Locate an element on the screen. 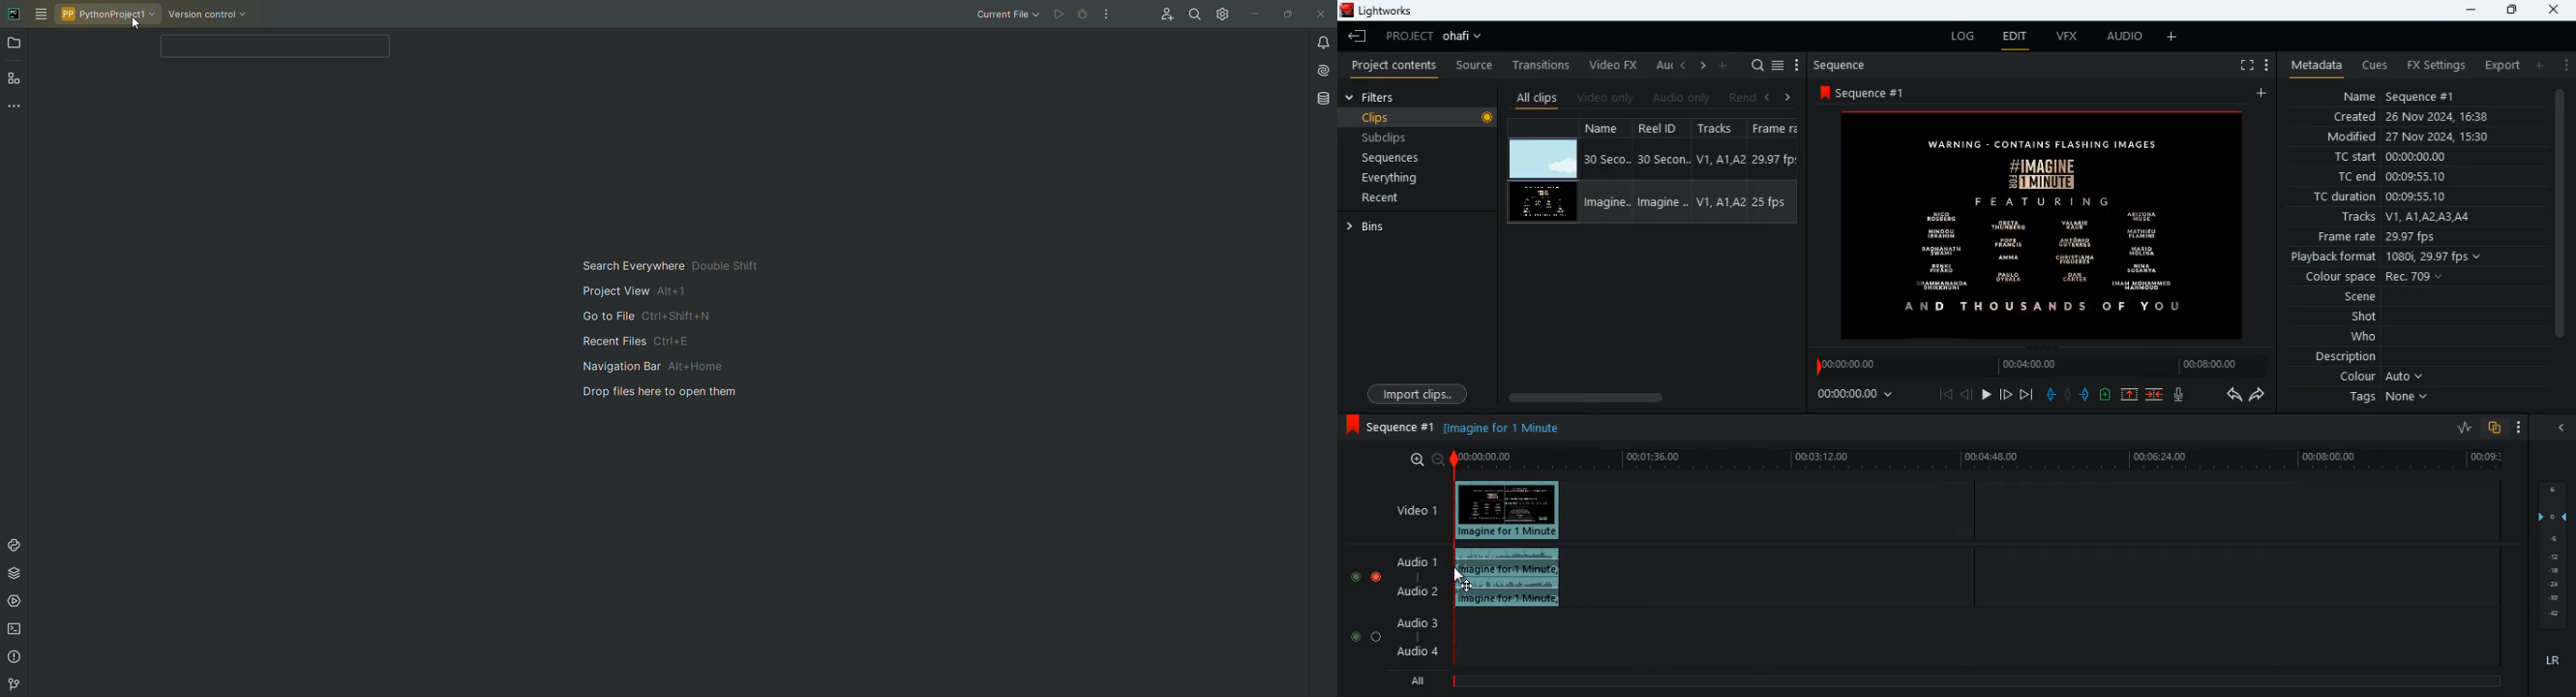 The height and width of the screenshot is (700, 2576). Notifications is located at coordinates (1320, 43).